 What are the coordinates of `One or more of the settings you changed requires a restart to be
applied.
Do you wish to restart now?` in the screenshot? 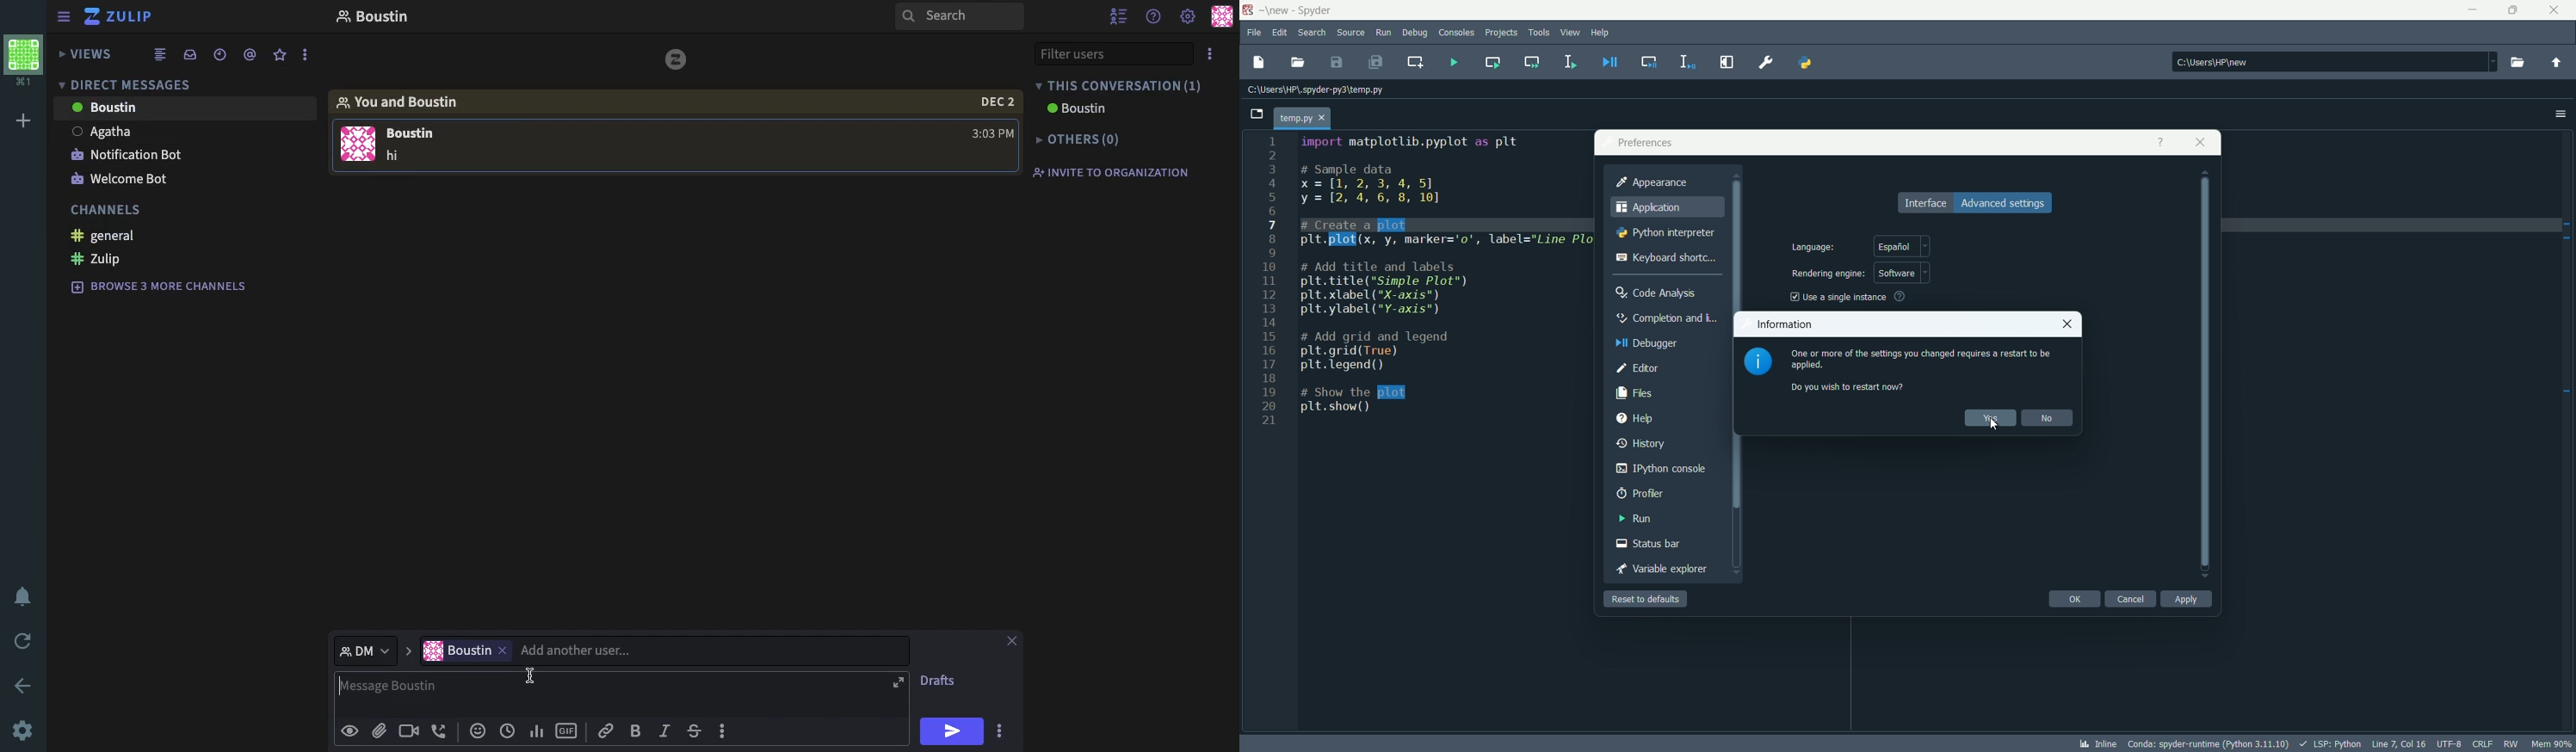 It's located at (1921, 368).